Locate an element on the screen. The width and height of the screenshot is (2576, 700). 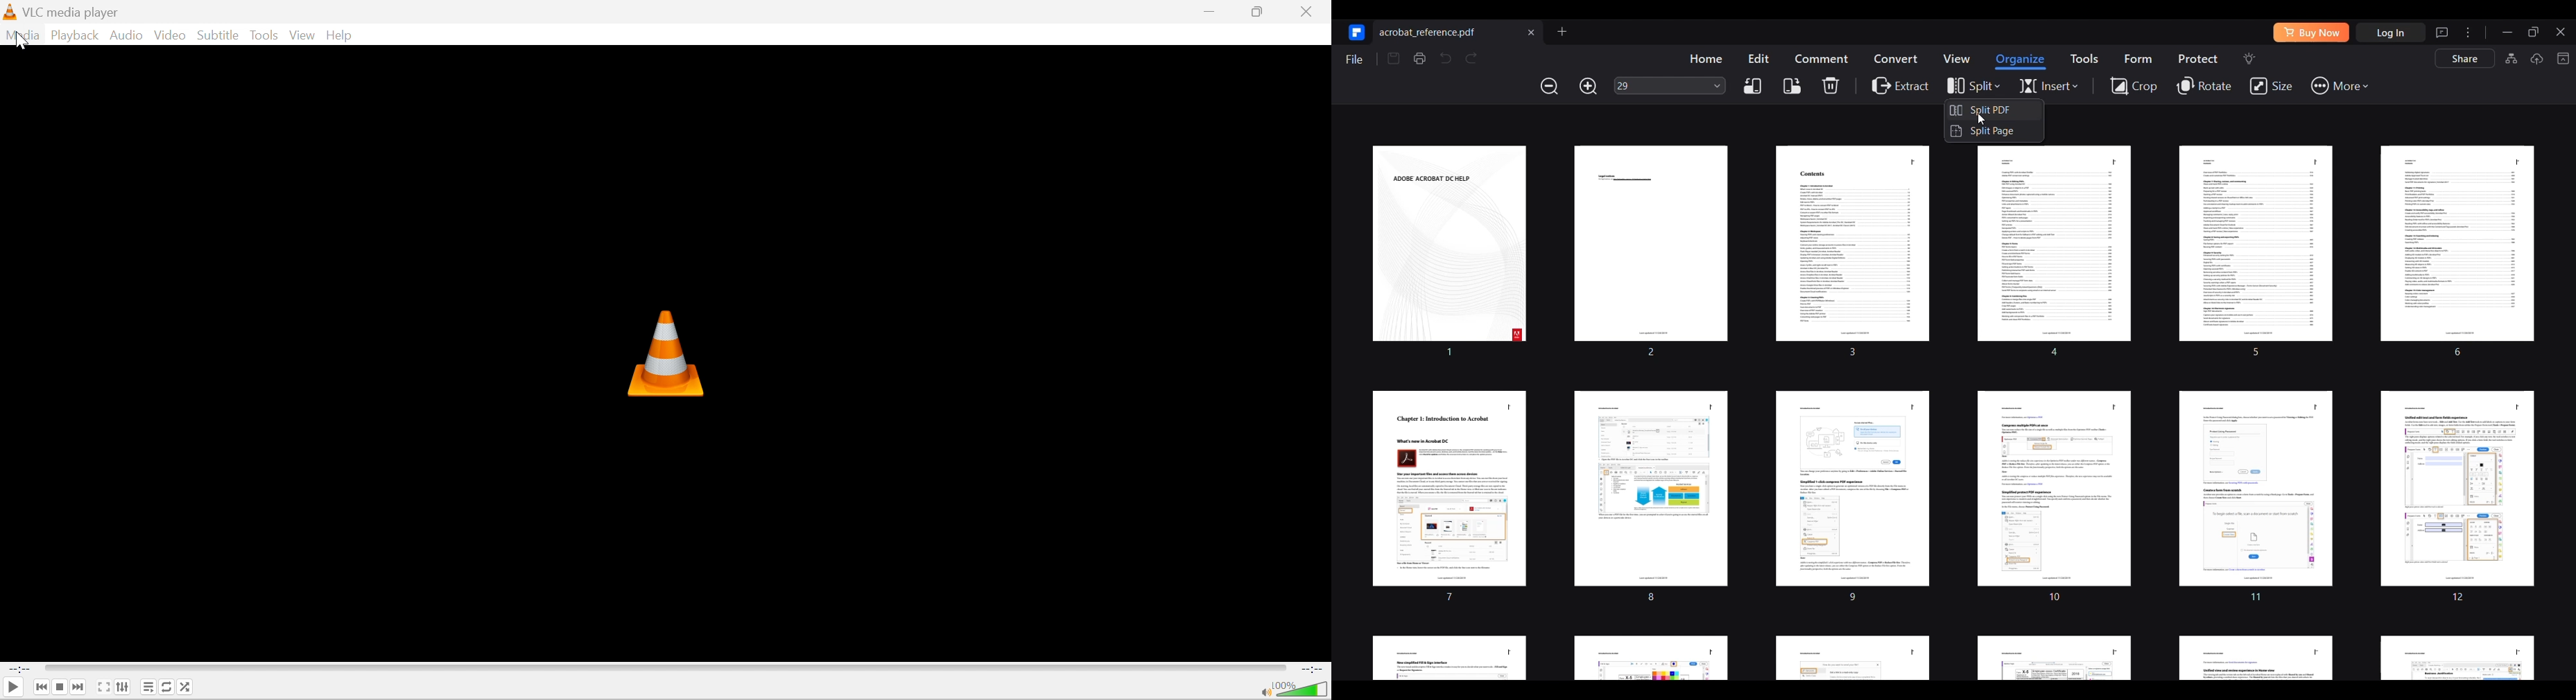
Split page in PDF is located at coordinates (1993, 131).